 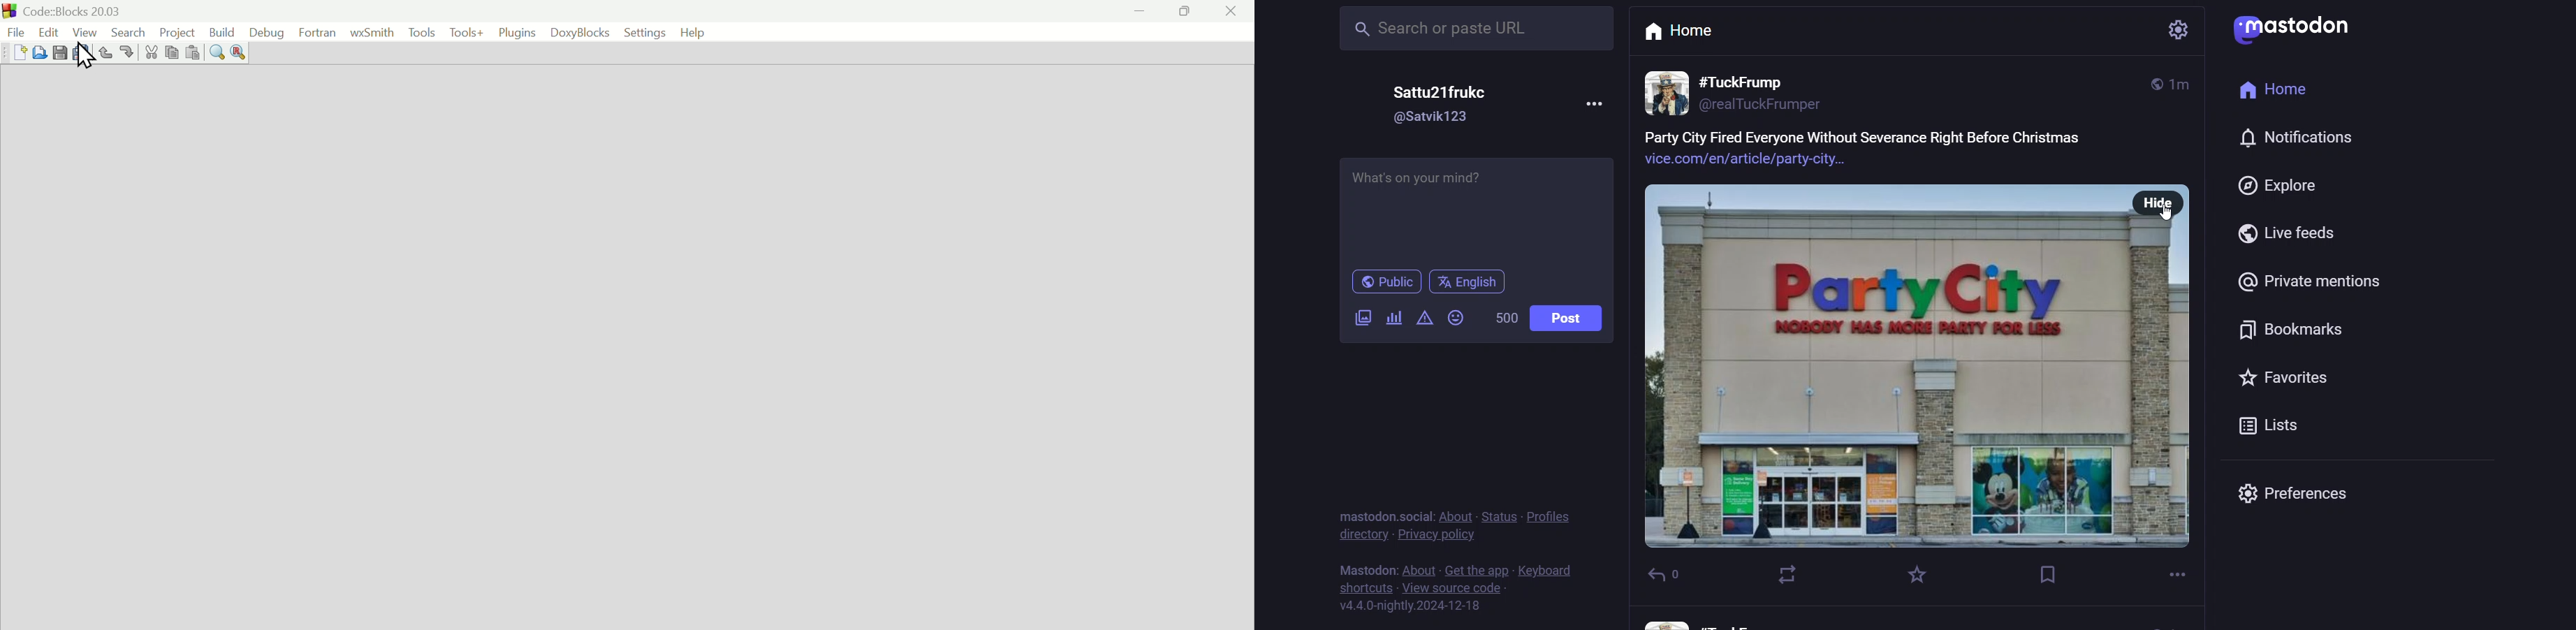 I want to click on Version, so click(x=1422, y=609).